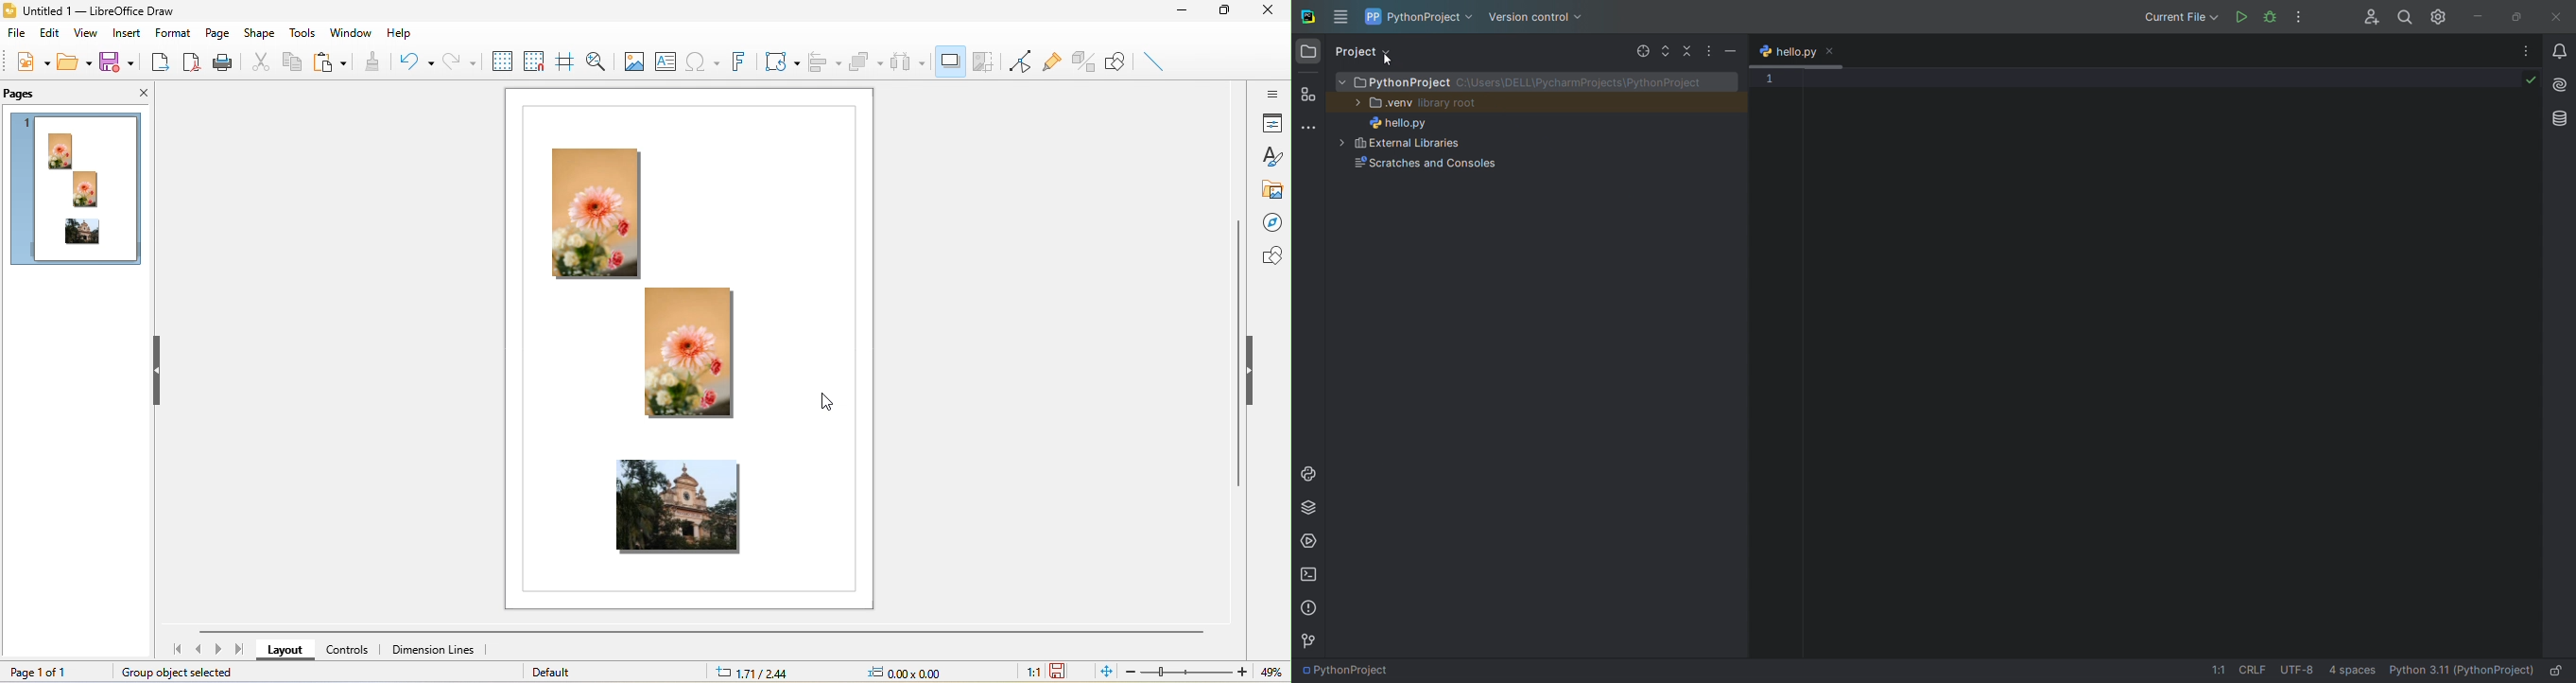 Image resolution: width=2576 pixels, height=700 pixels. I want to click on undo, so click(414, 61).